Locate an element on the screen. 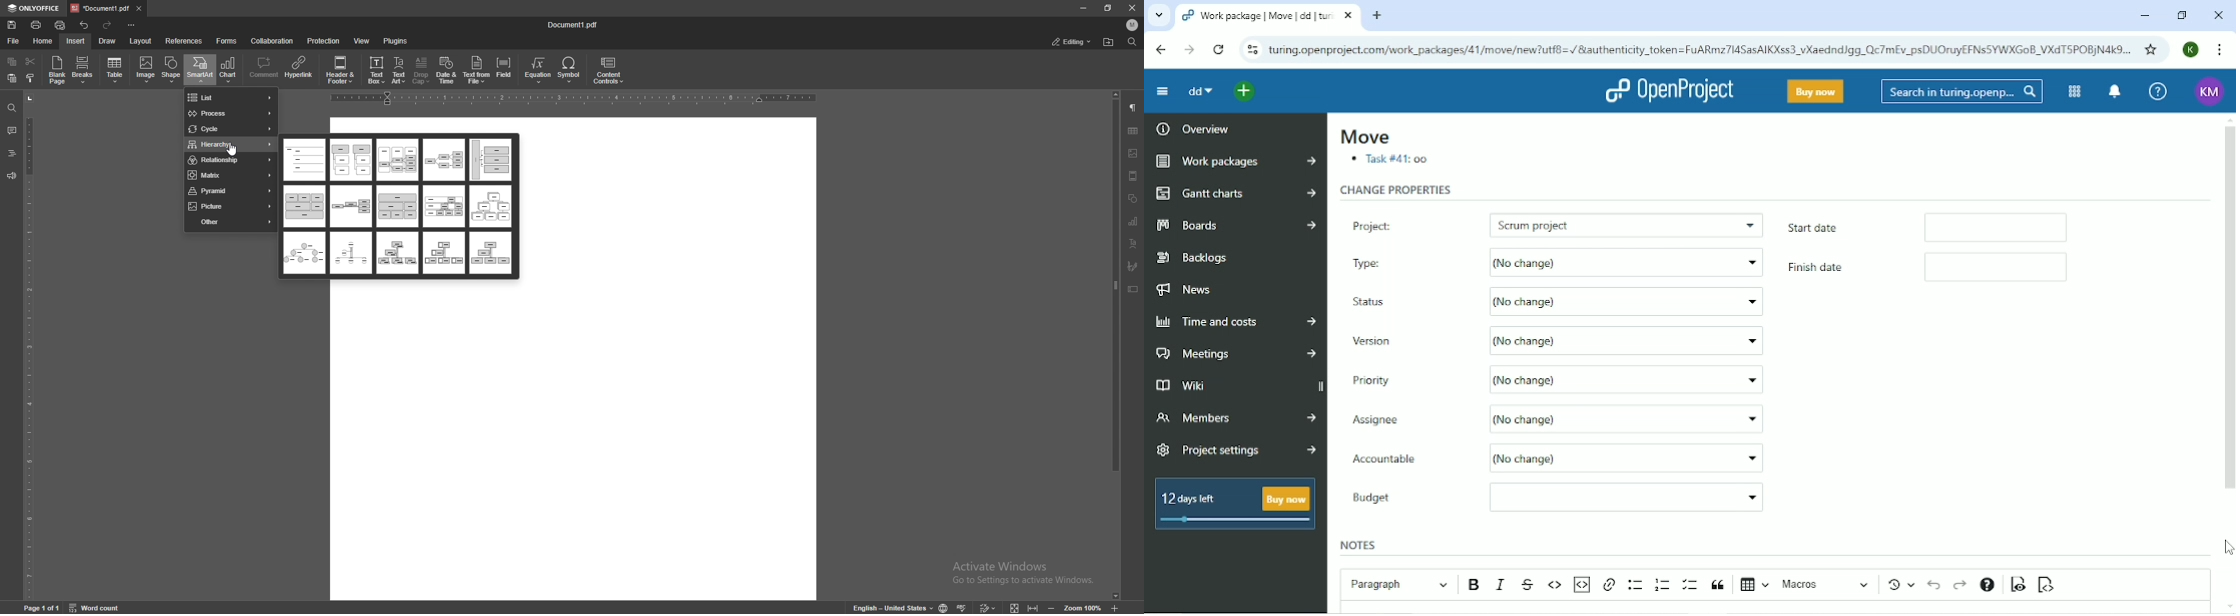  Version is located at coordinates (1376, 342).